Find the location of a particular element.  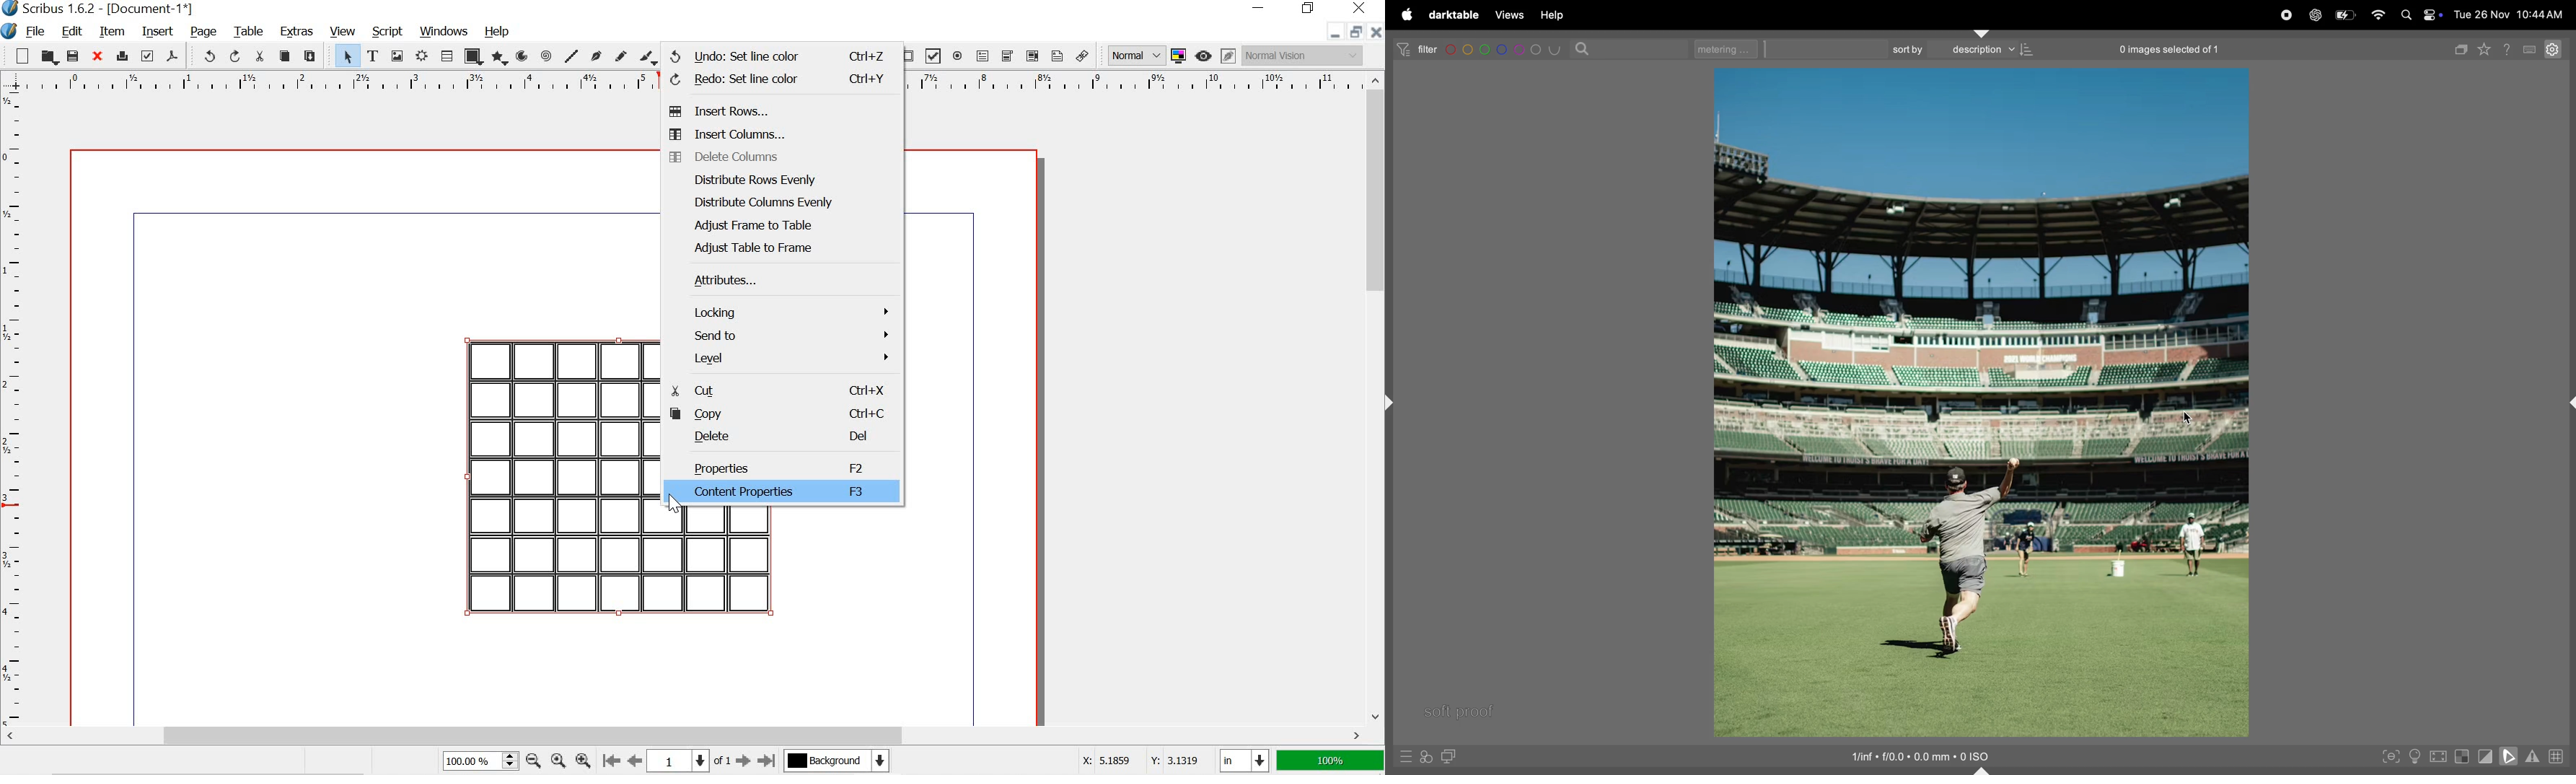

pdf text field is located at coordinates (982, 56).